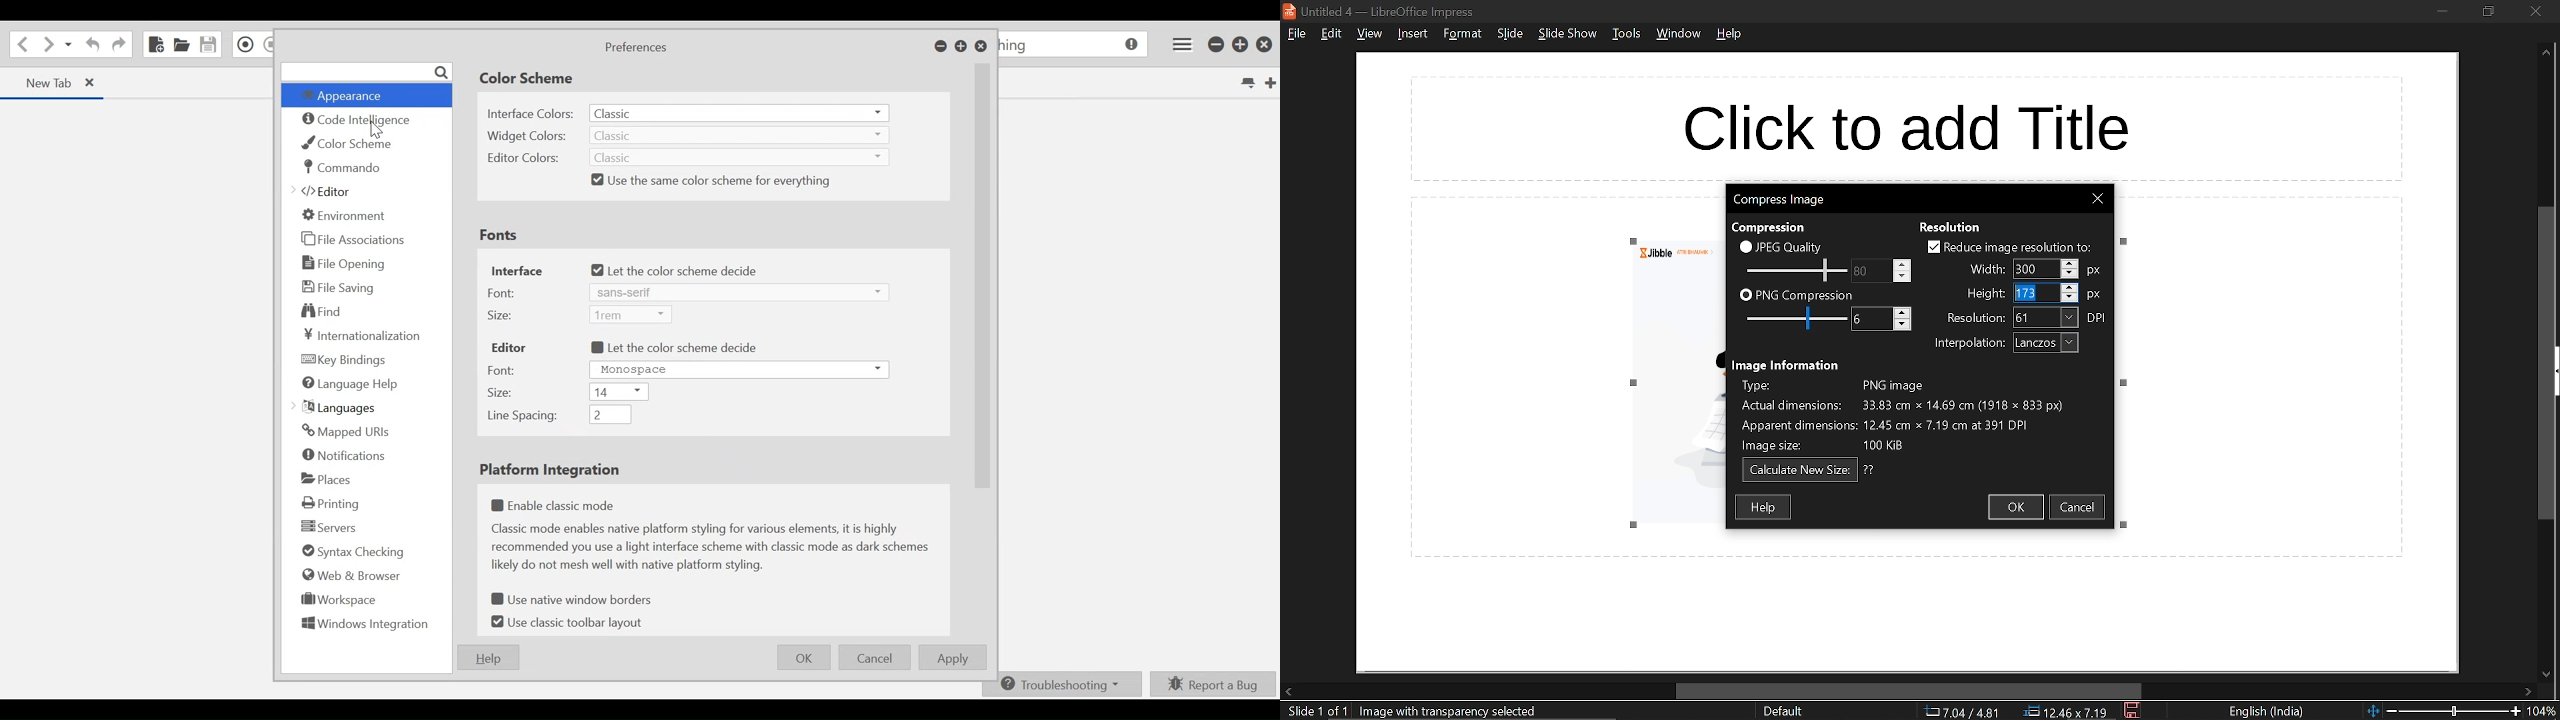 The height and width of the screenshot is (728, 2576). What do you see at coordinates (2018, 508) in the screenshot?
I see `ok` at bounding box center [2018, 508].